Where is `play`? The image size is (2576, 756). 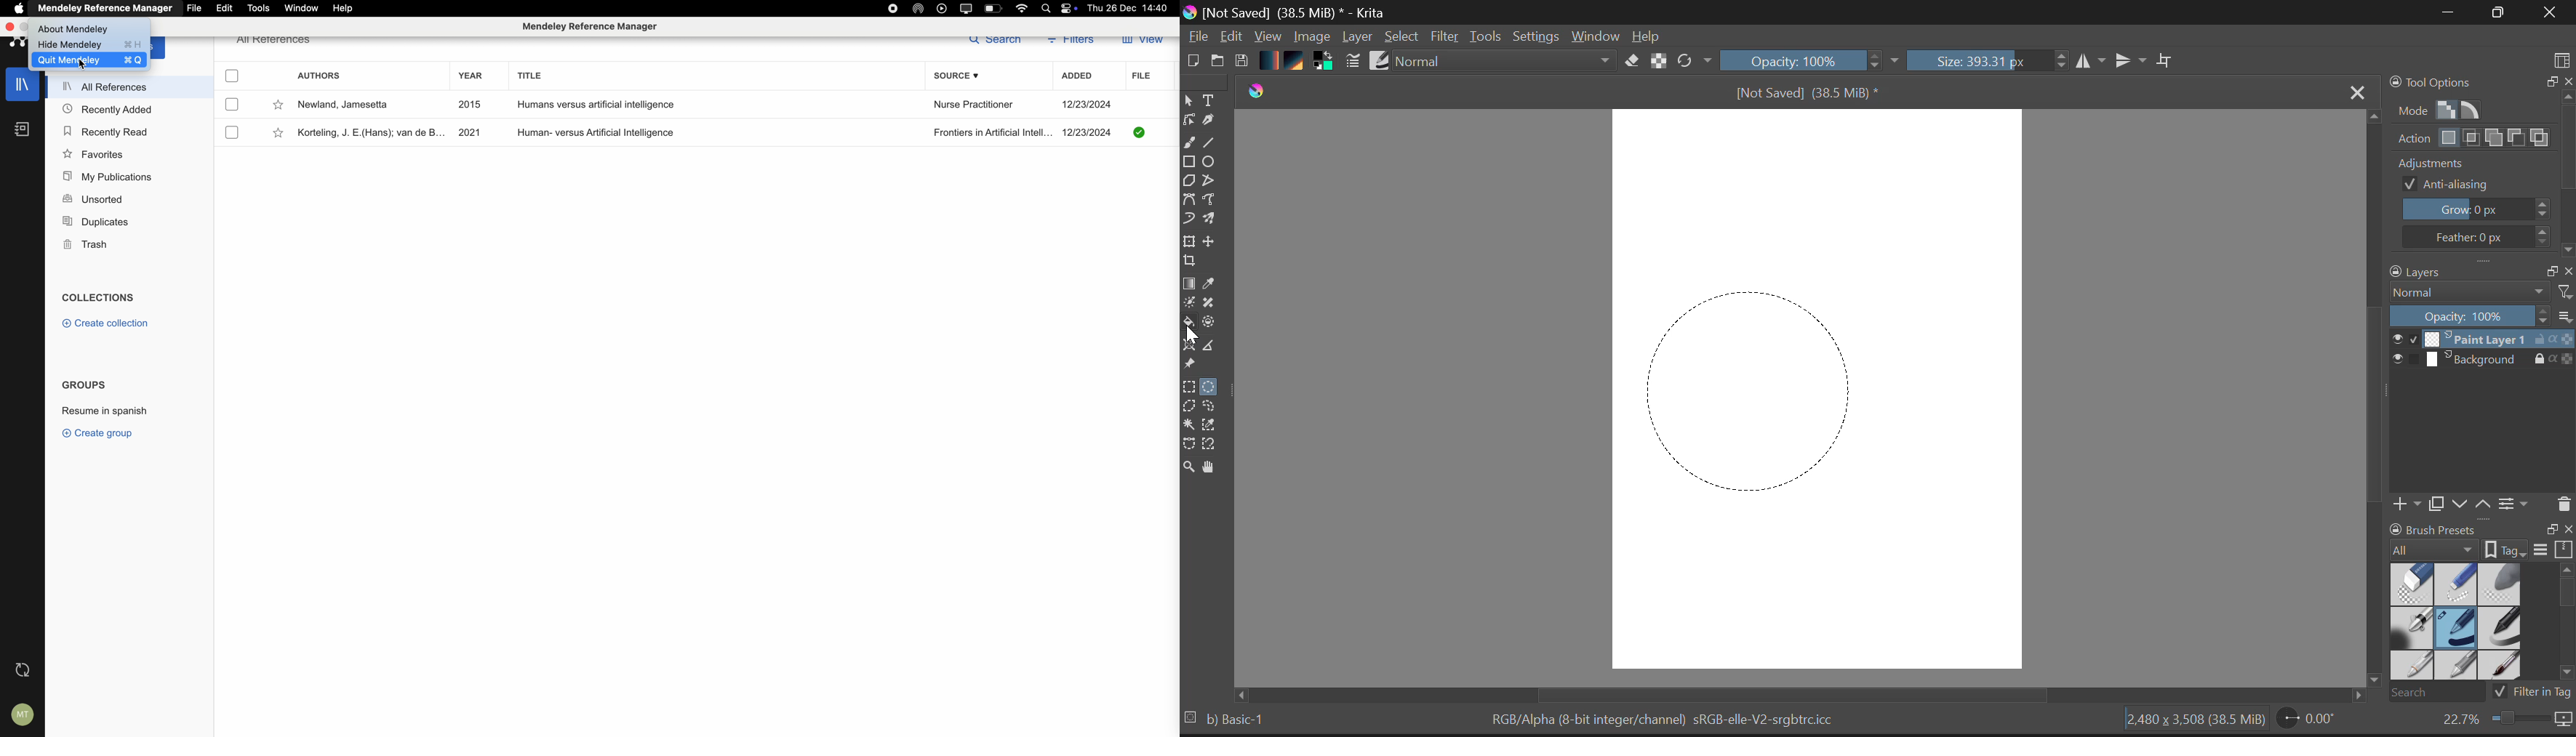 play is located at coordinates (942, 8).